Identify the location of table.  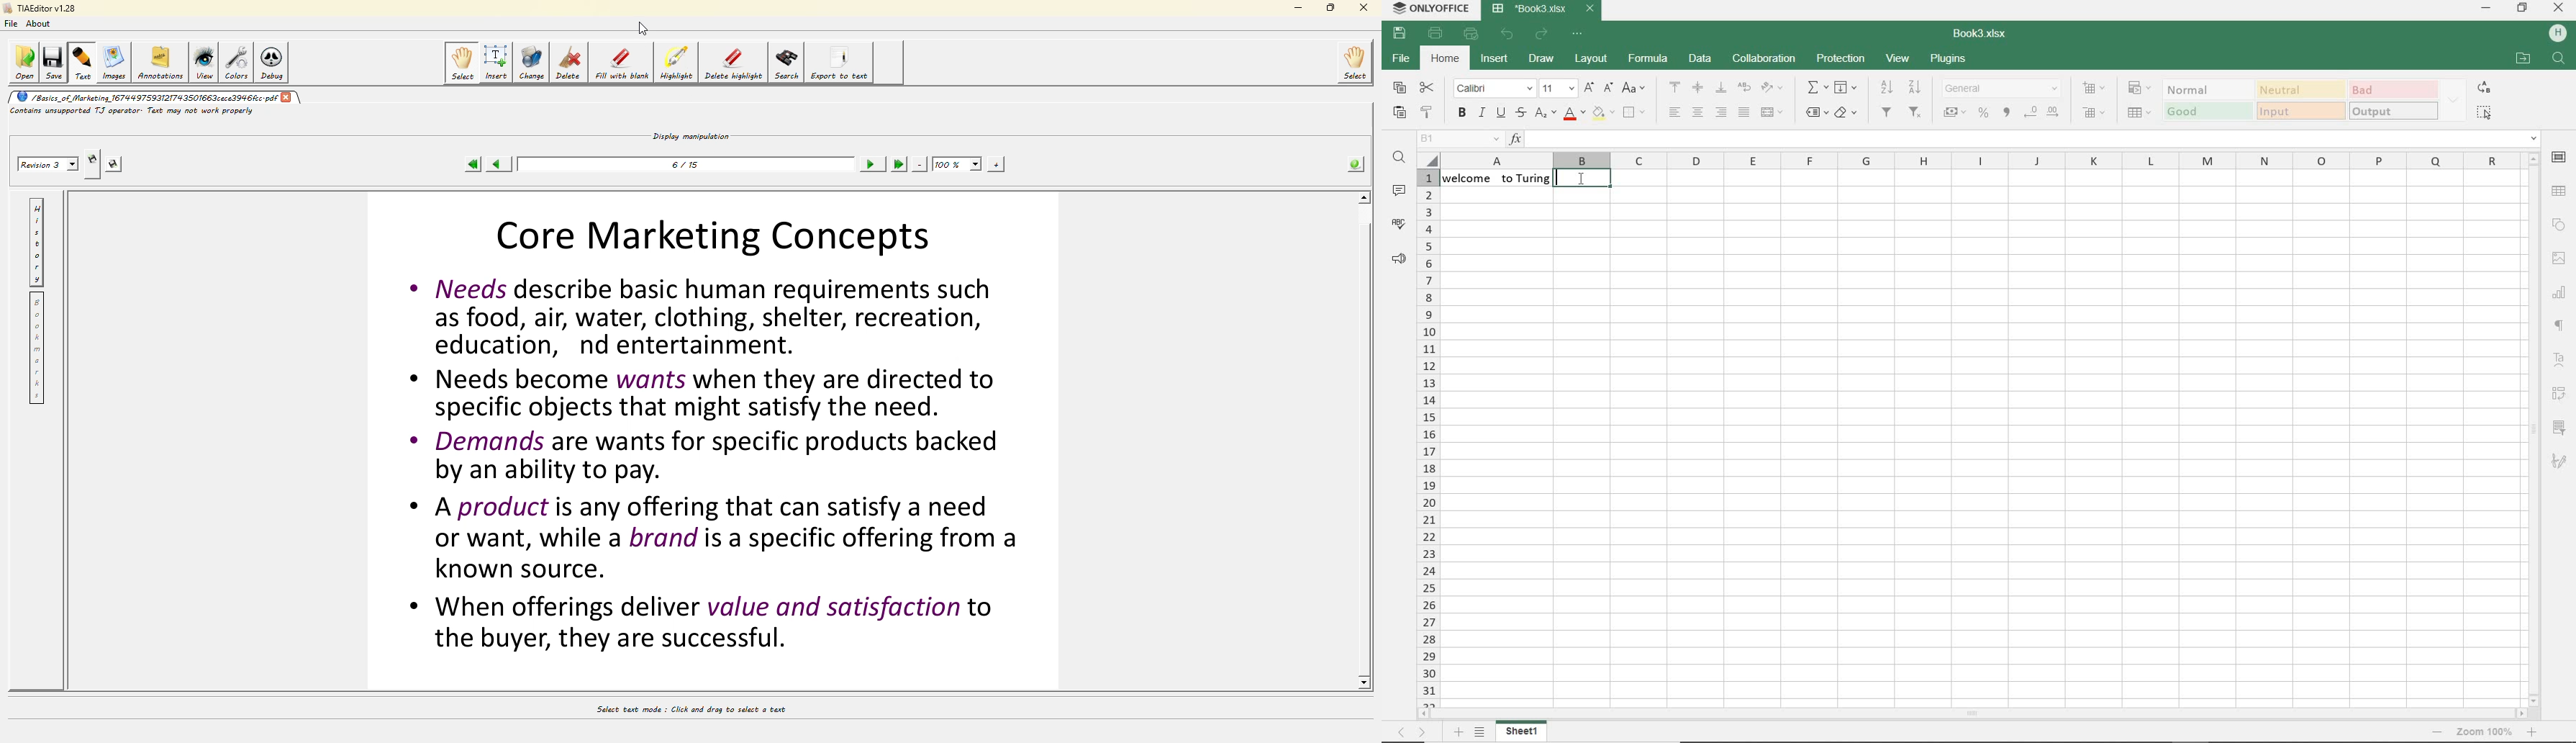
(2560, 193).